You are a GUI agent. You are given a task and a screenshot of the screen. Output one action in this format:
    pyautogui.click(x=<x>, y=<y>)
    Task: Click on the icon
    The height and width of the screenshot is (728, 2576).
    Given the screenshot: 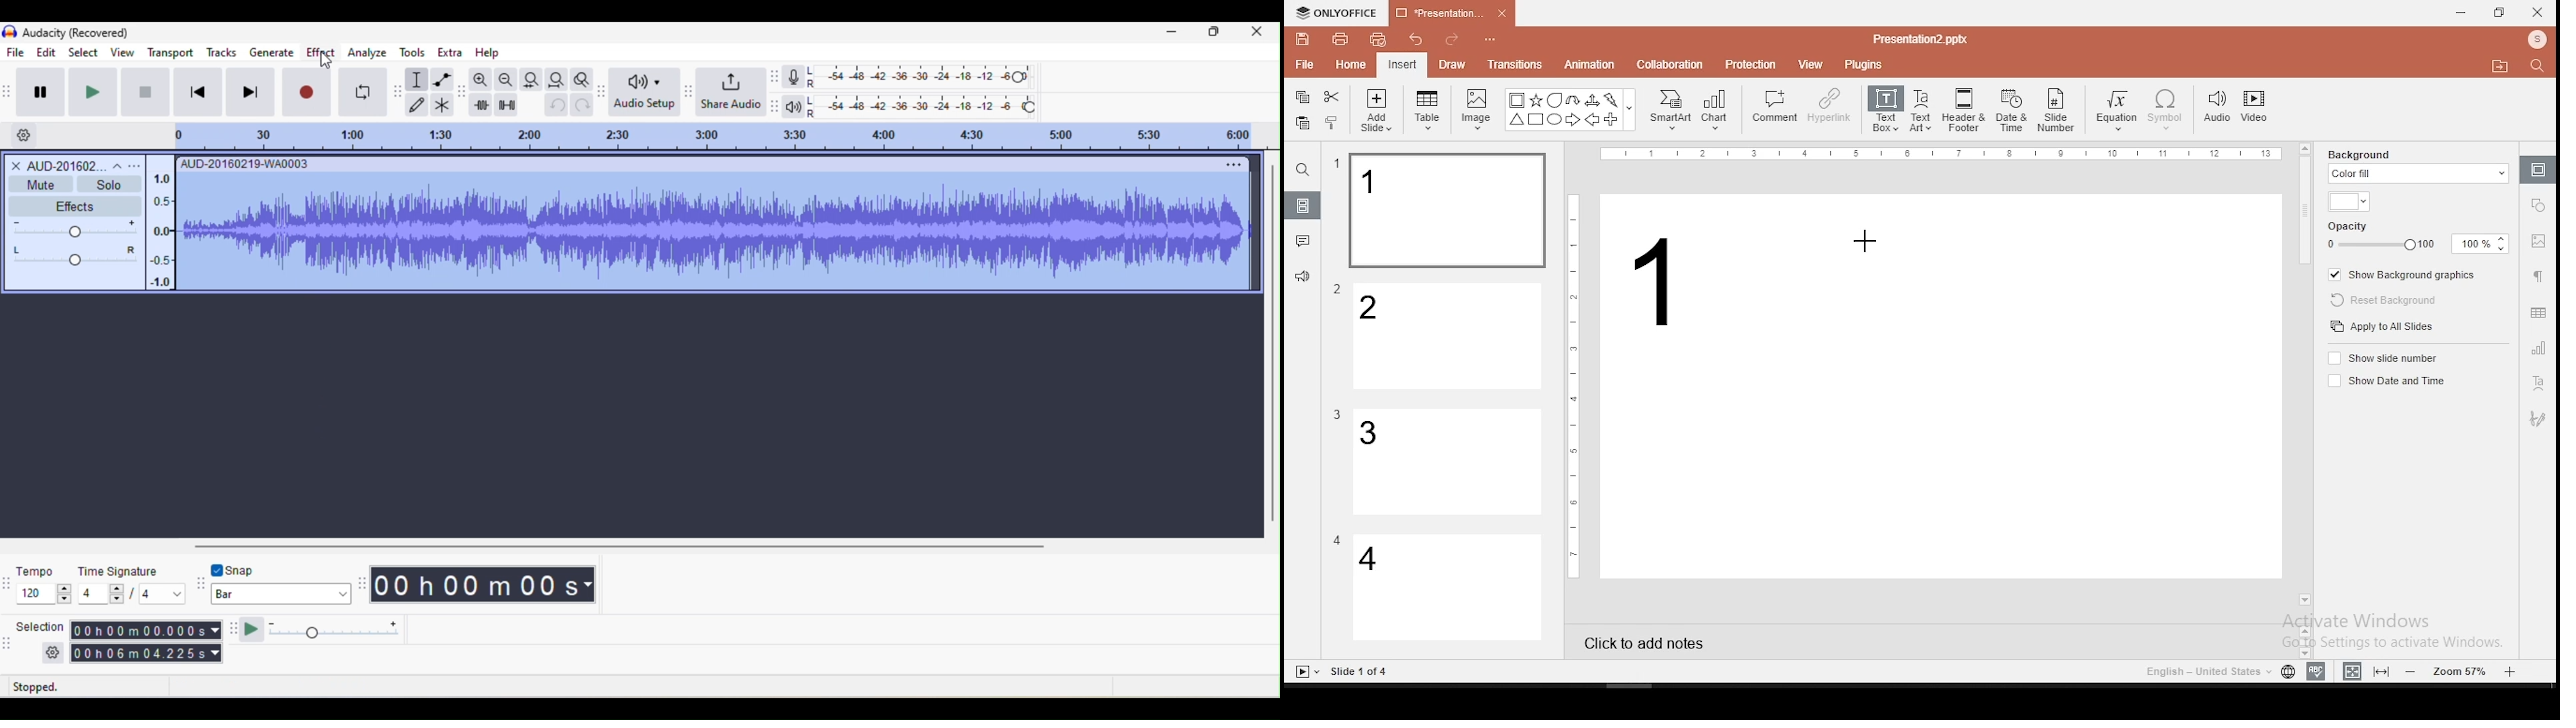 What is the action you would take?
    pyautogui.click(x=1340, y=13)
    